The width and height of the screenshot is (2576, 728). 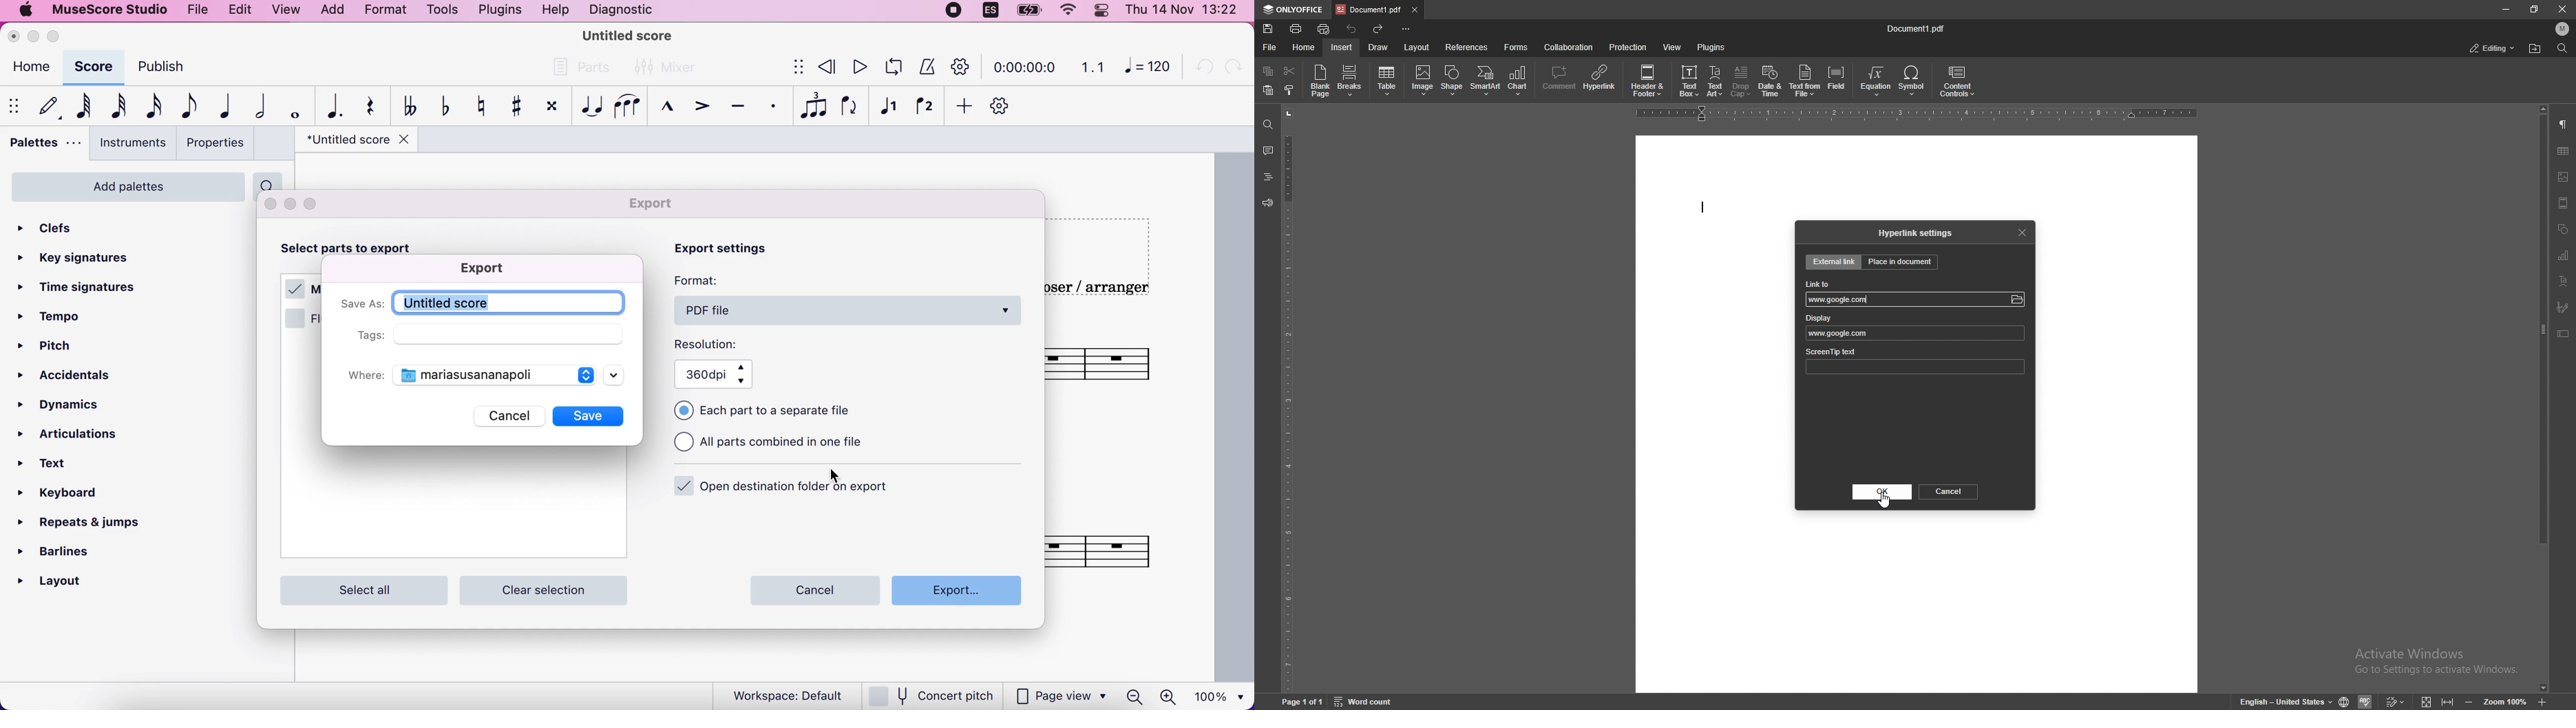 What do you see at coordinates (13, 105) in the screenshot?
I see `show/hide` at bounding box center [13, 105].